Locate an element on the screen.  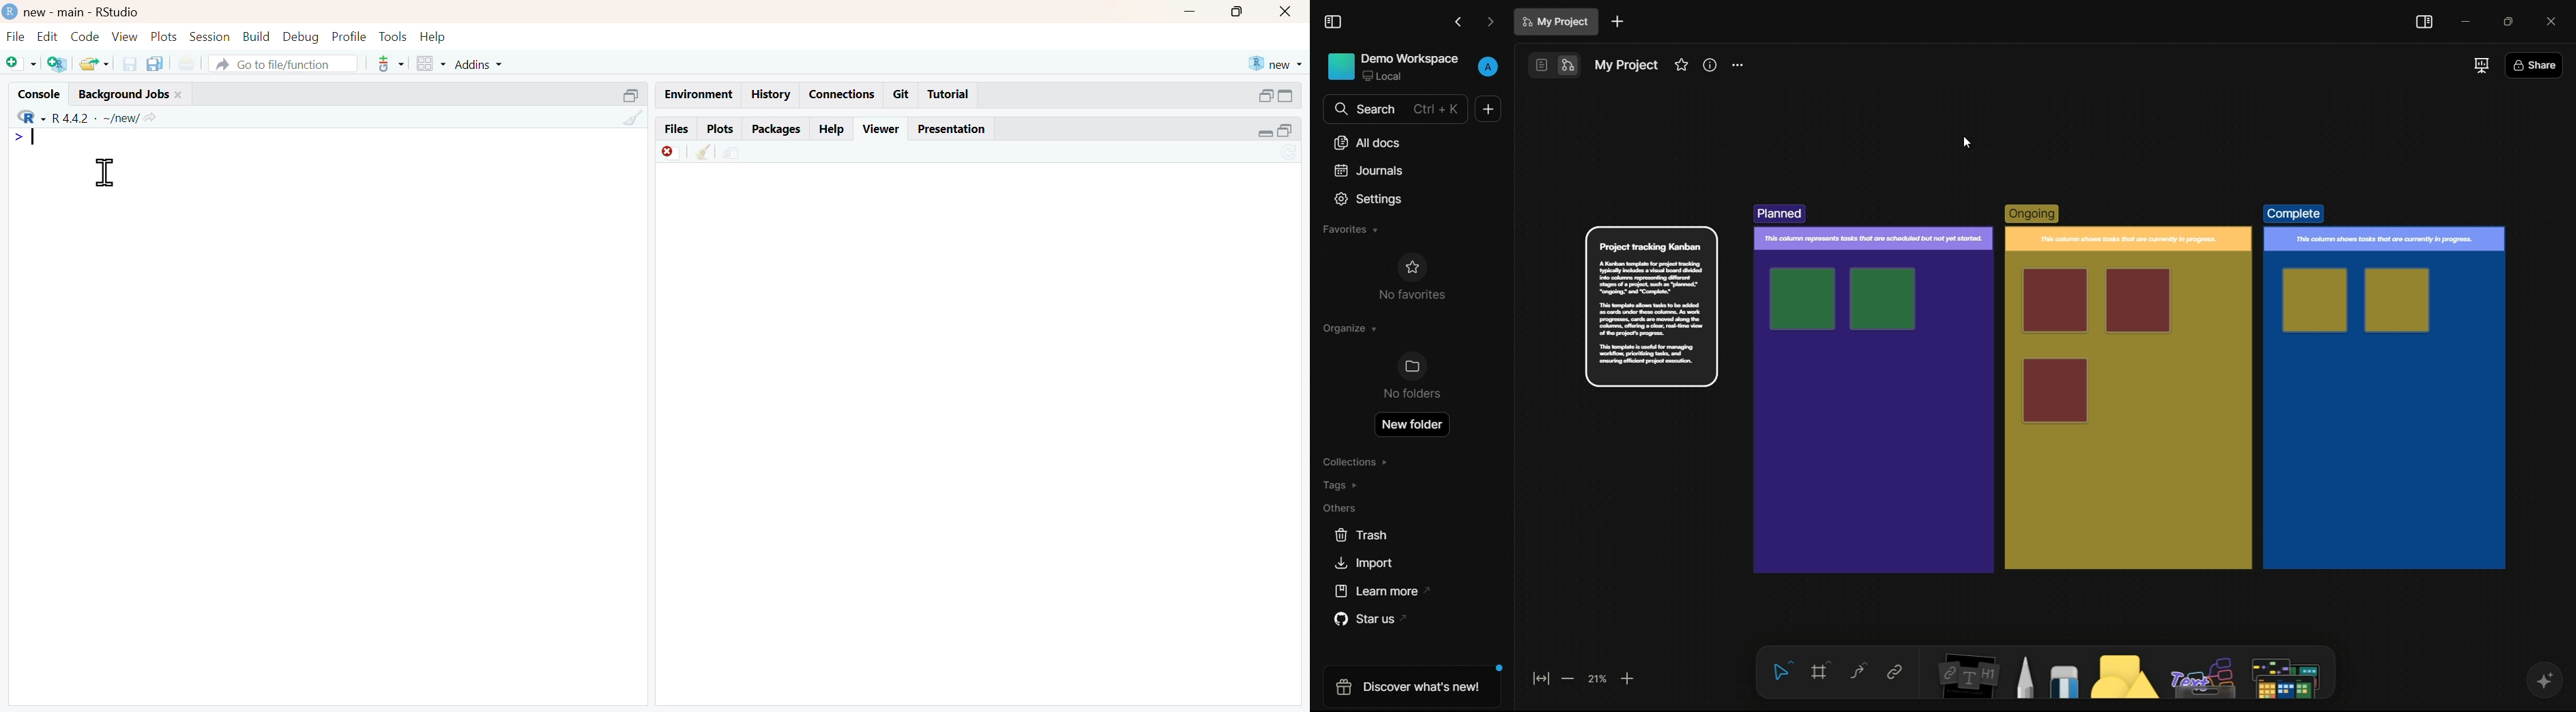
open in separate window is located at coordinates (1266, 96).